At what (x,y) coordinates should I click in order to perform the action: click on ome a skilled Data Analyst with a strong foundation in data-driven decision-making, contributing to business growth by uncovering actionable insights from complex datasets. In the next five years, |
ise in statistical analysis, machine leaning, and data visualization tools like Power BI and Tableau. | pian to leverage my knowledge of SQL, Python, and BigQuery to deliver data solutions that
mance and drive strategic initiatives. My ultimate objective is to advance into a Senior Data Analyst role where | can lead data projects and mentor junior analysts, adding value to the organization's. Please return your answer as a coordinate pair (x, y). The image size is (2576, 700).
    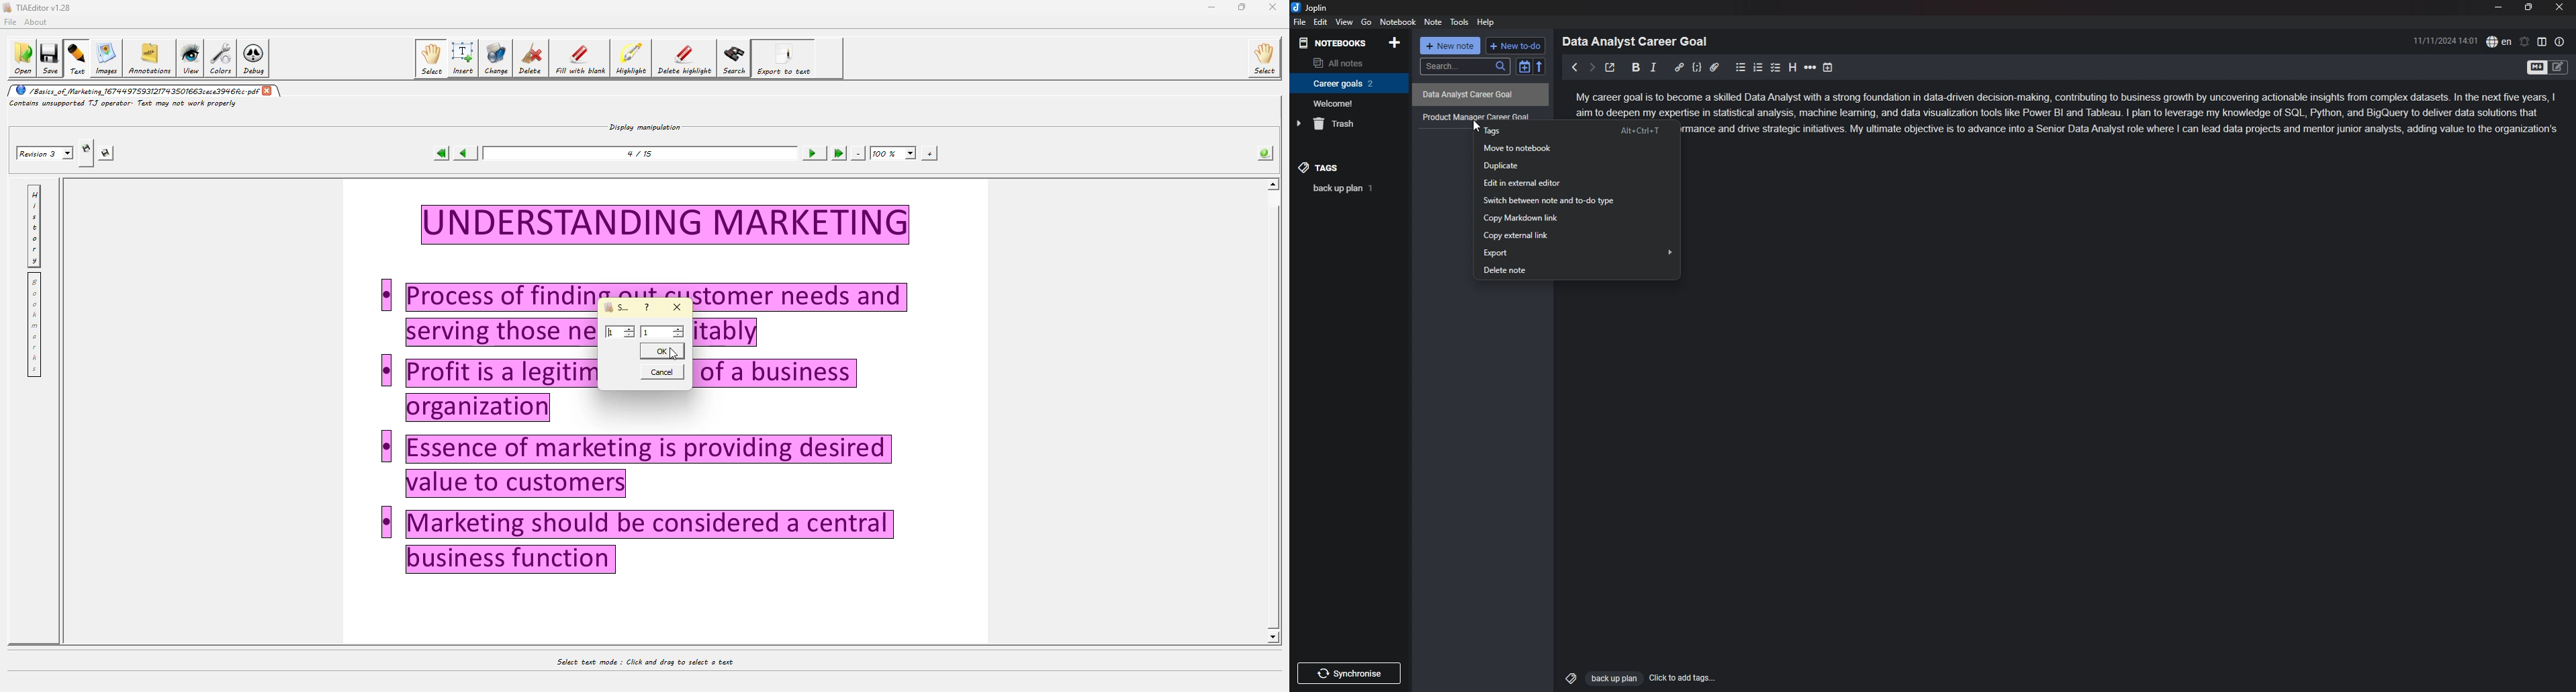
    Looking at the image, I should click on (2126, 117).